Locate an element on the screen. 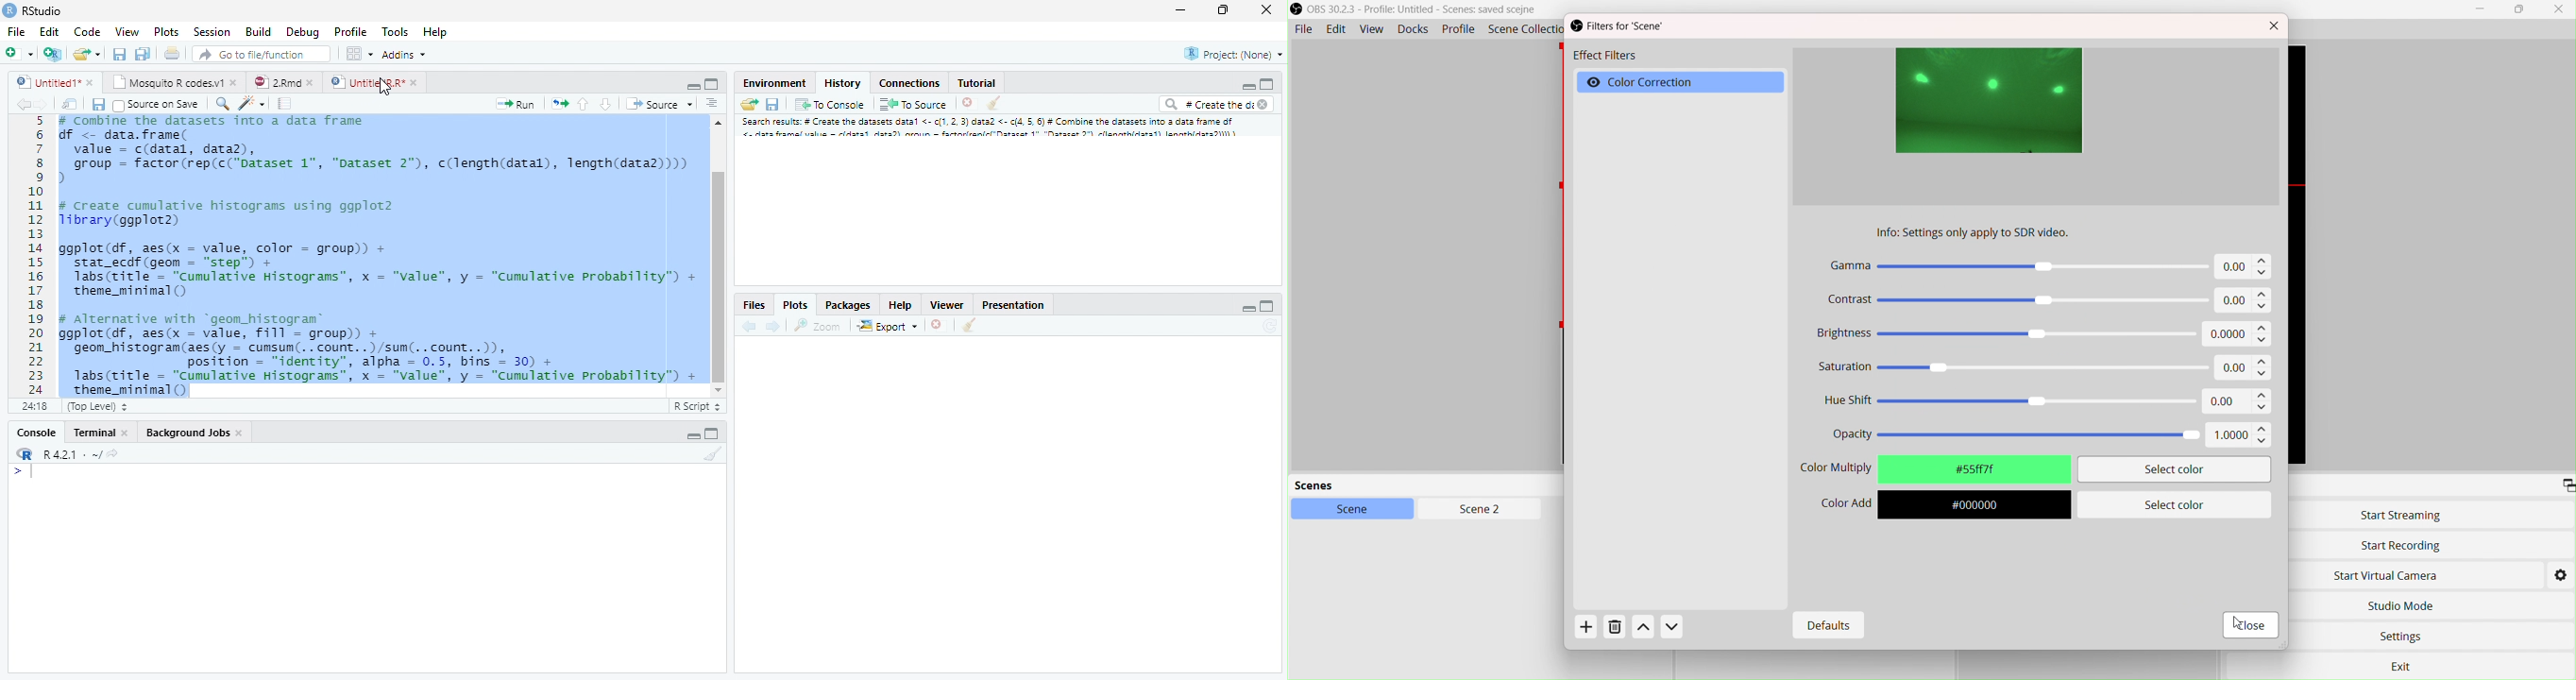 The width and height of the screenshot is (2576, 700). Delete is located at coordinates (968, 103).